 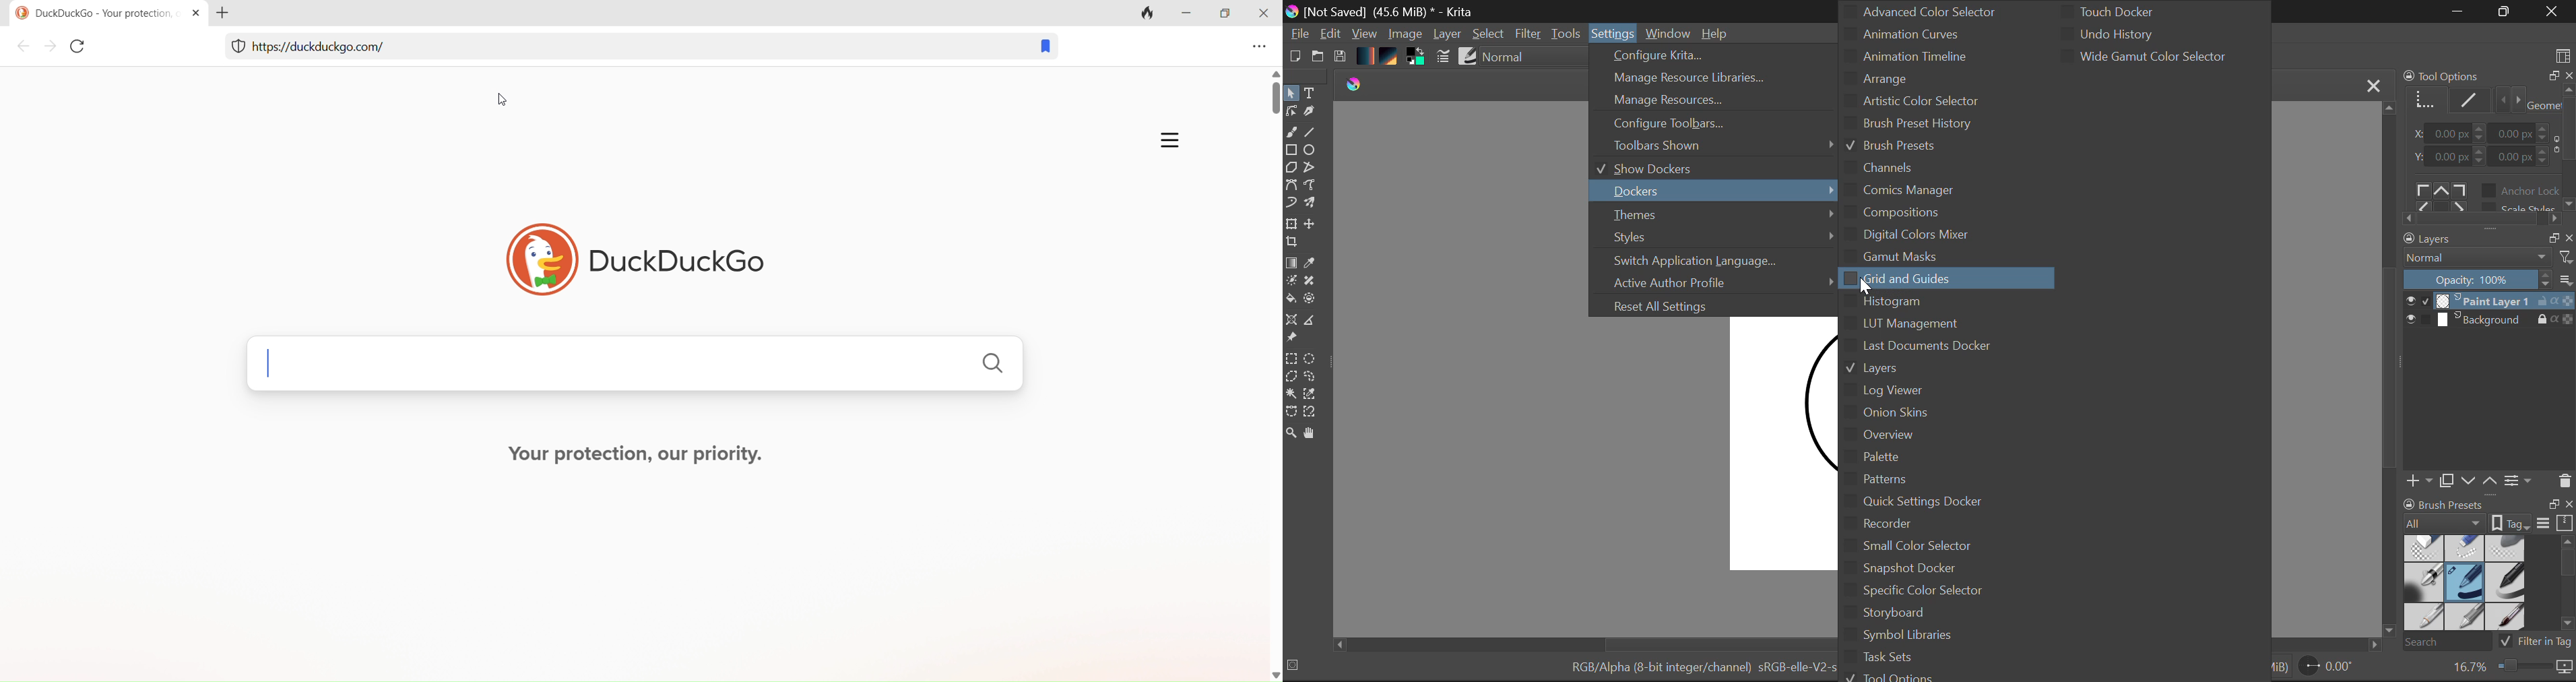 I want to click on Crop, so click(x=1293, y=243).